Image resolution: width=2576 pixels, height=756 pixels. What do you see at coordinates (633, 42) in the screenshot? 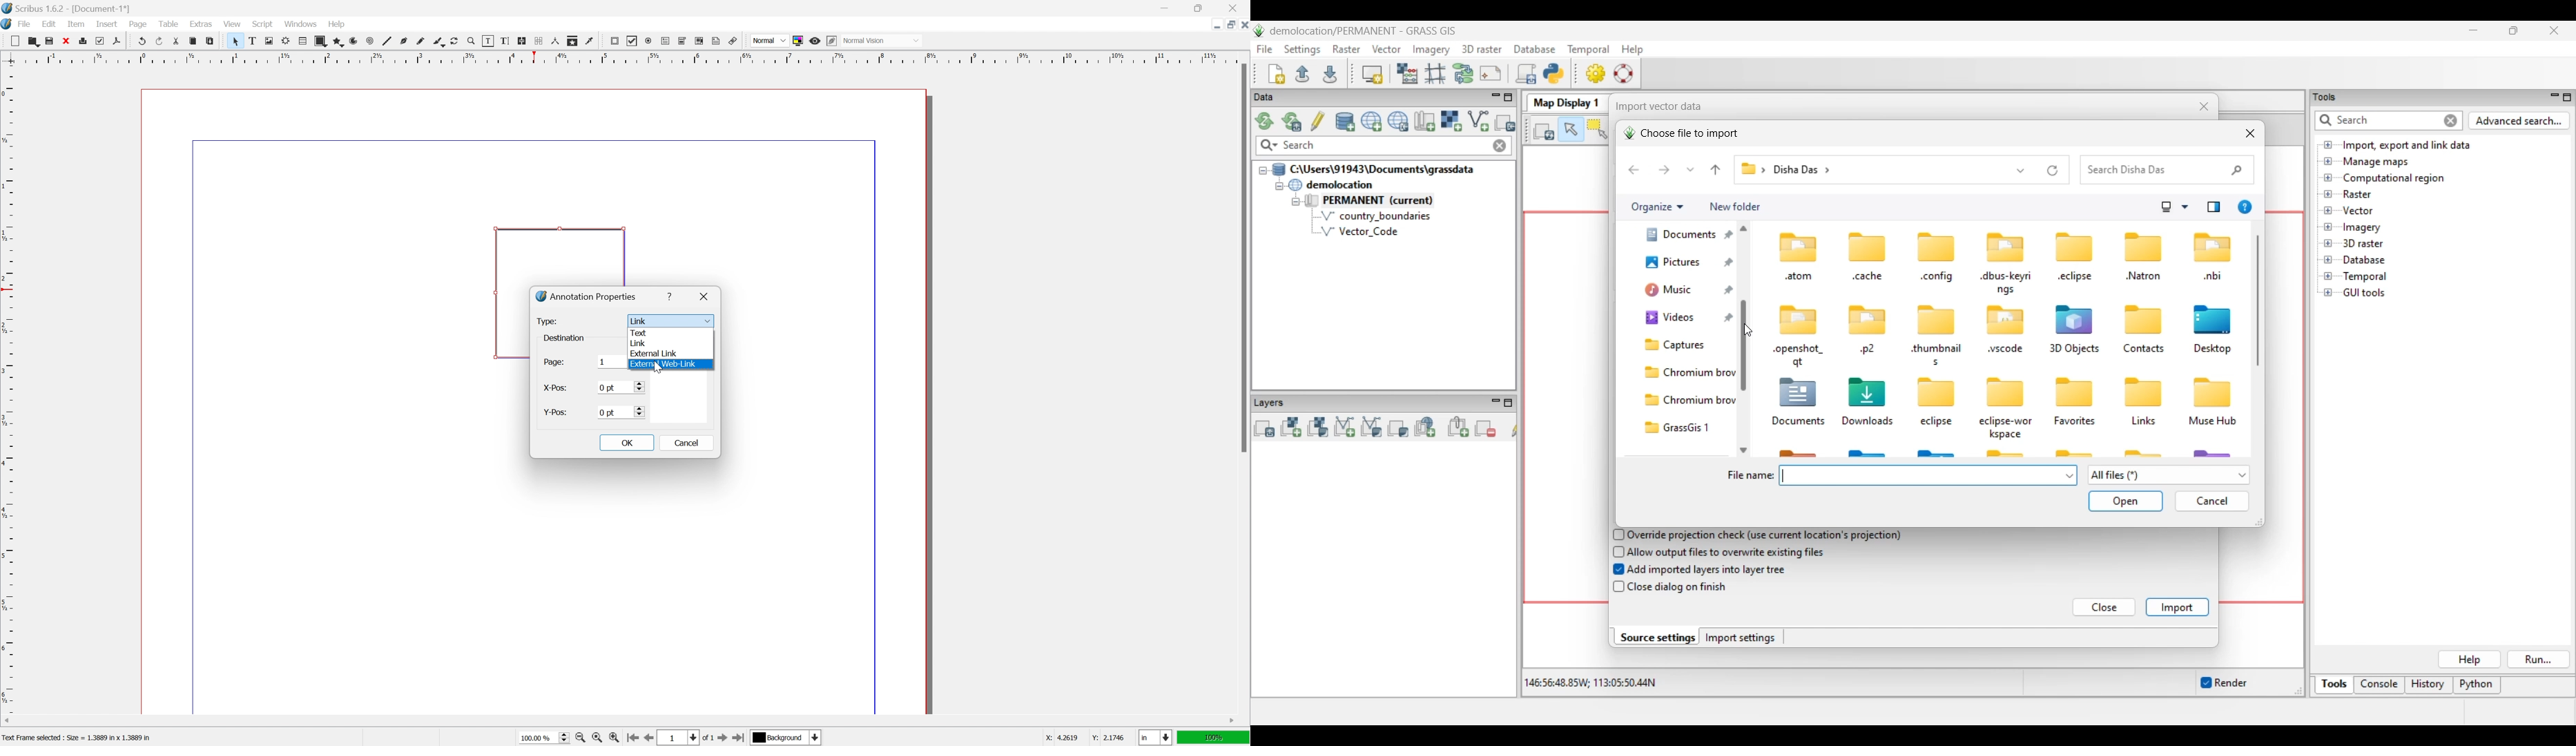
I see `pdf checkbox` at bounding box center [633, 42].